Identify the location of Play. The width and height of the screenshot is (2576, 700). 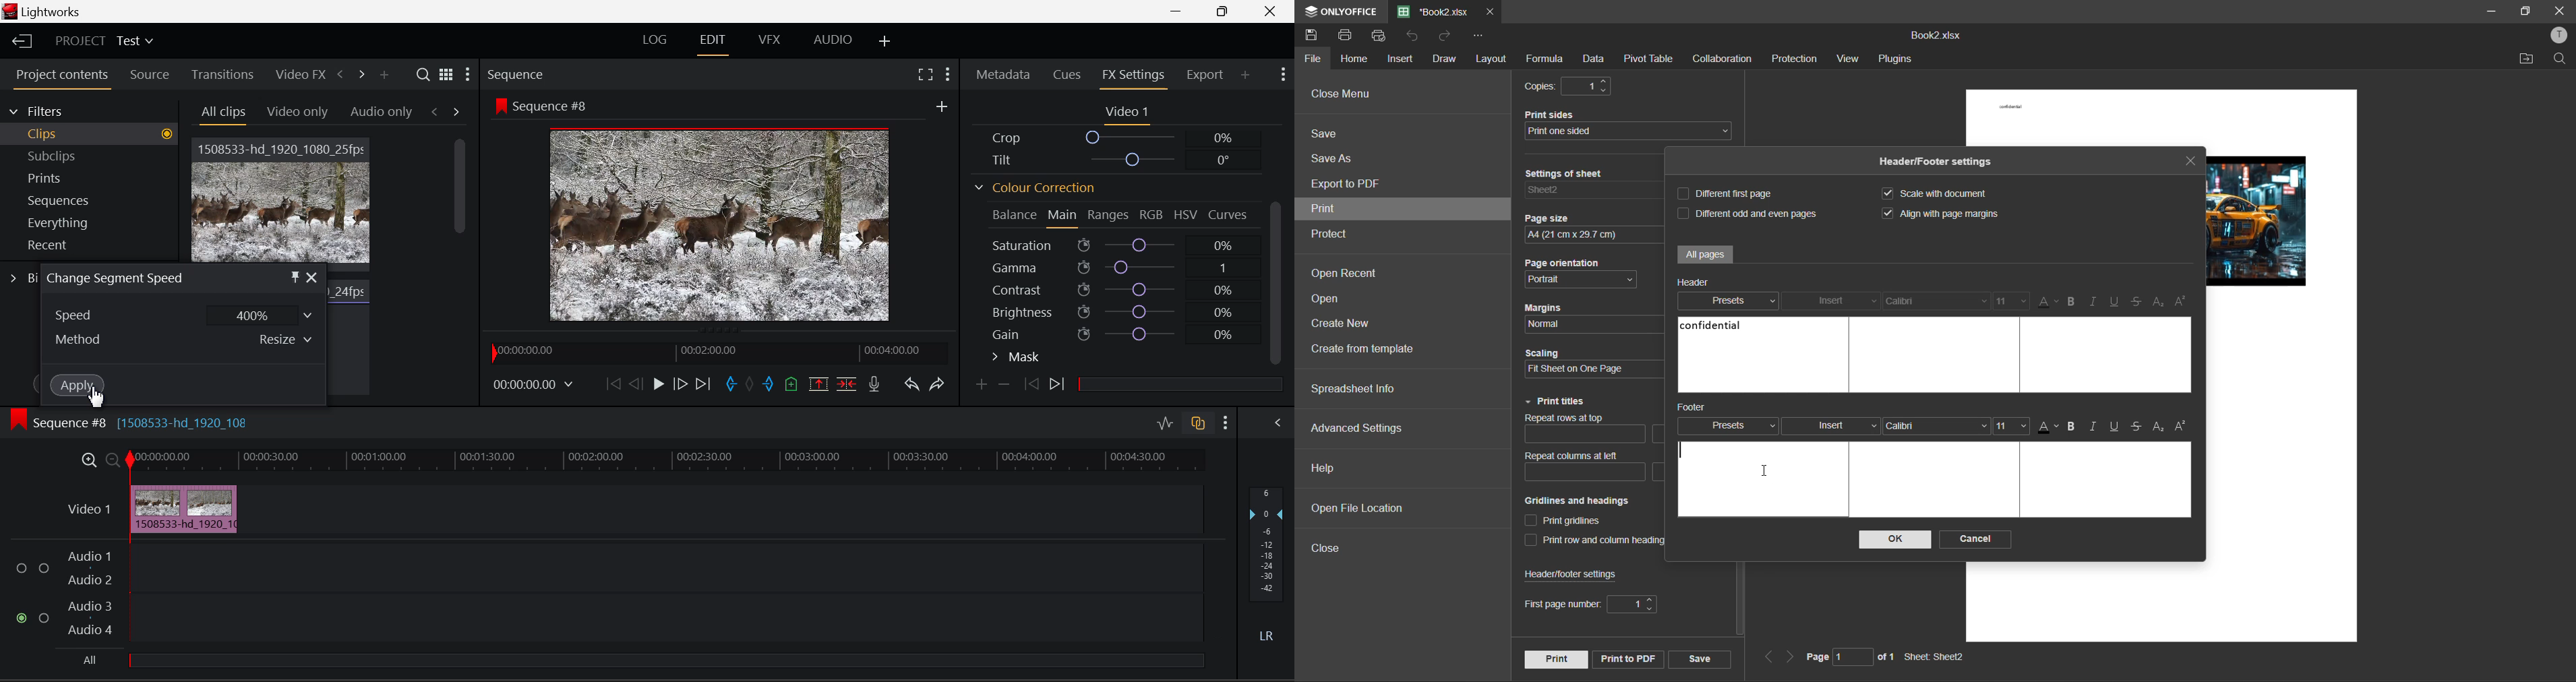
(659, 385).